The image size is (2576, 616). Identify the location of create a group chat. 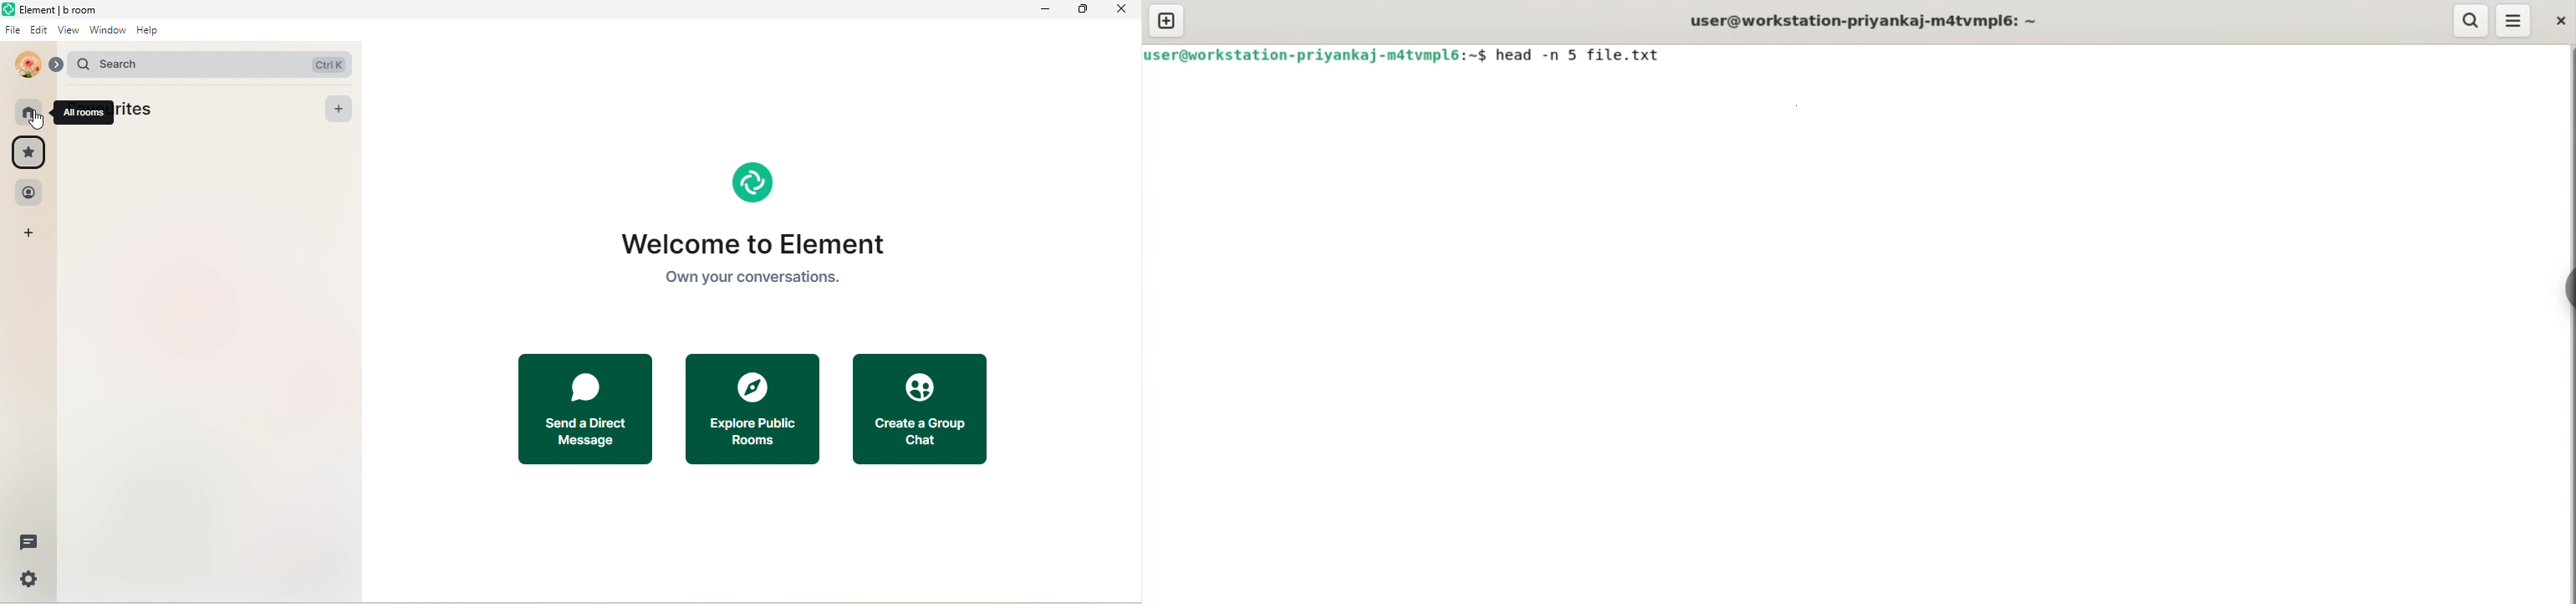
(918, 407).